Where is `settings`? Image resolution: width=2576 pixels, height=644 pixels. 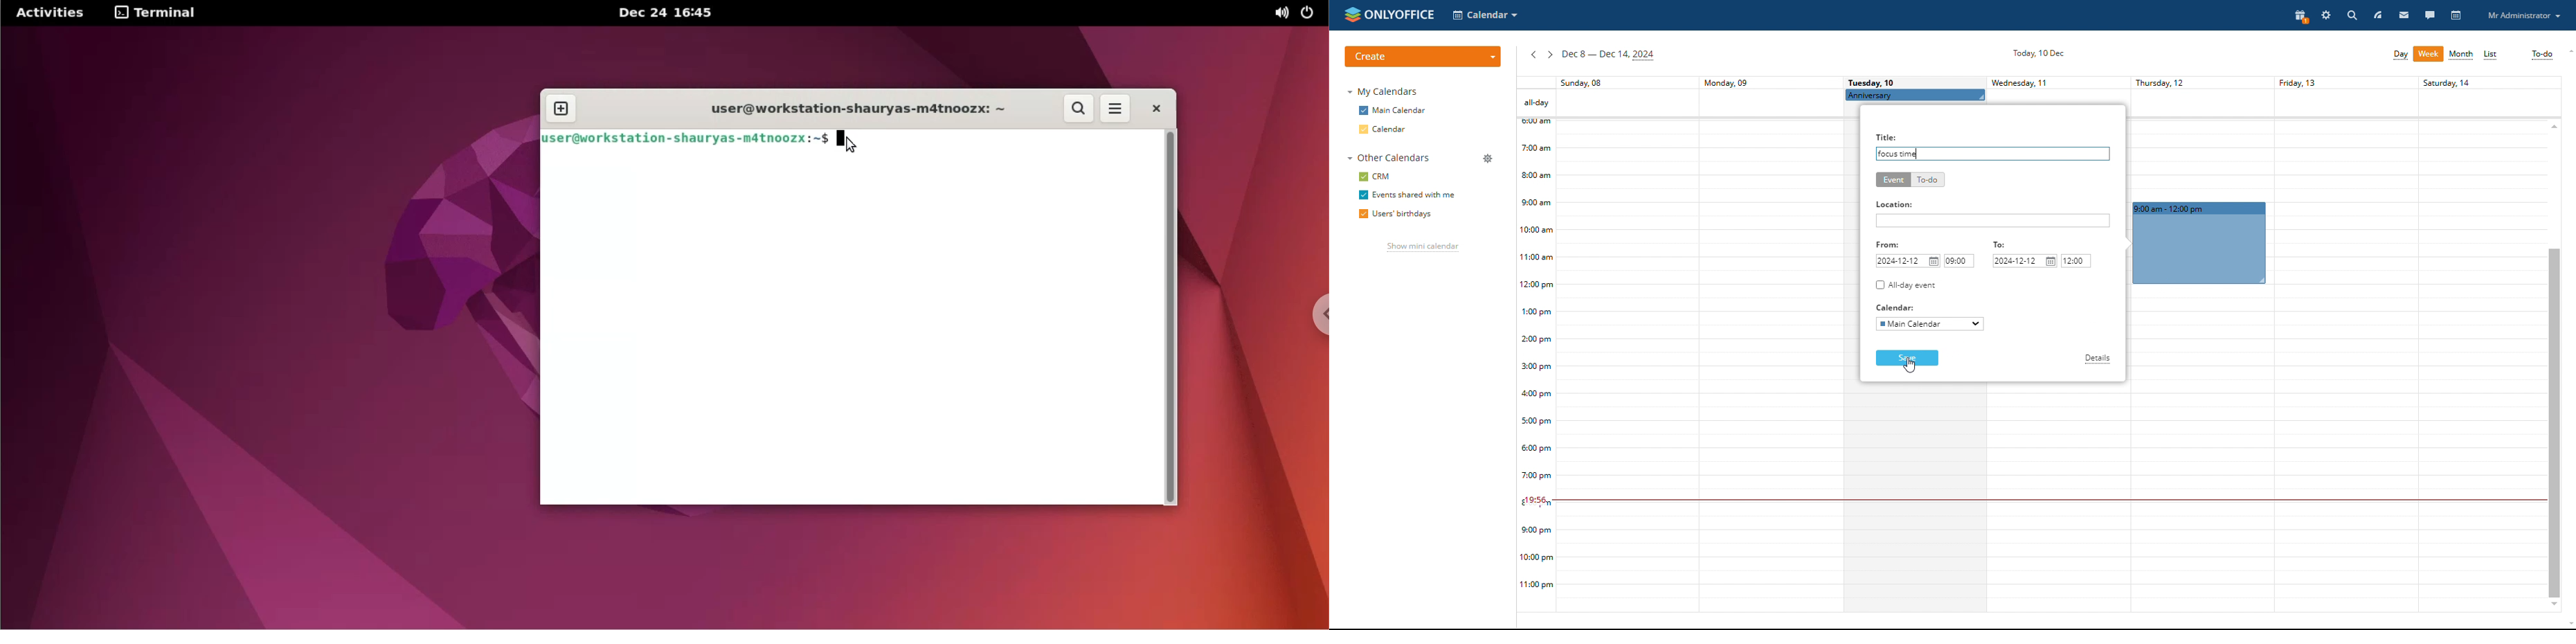
settings is located at coordinates (2325, 16).